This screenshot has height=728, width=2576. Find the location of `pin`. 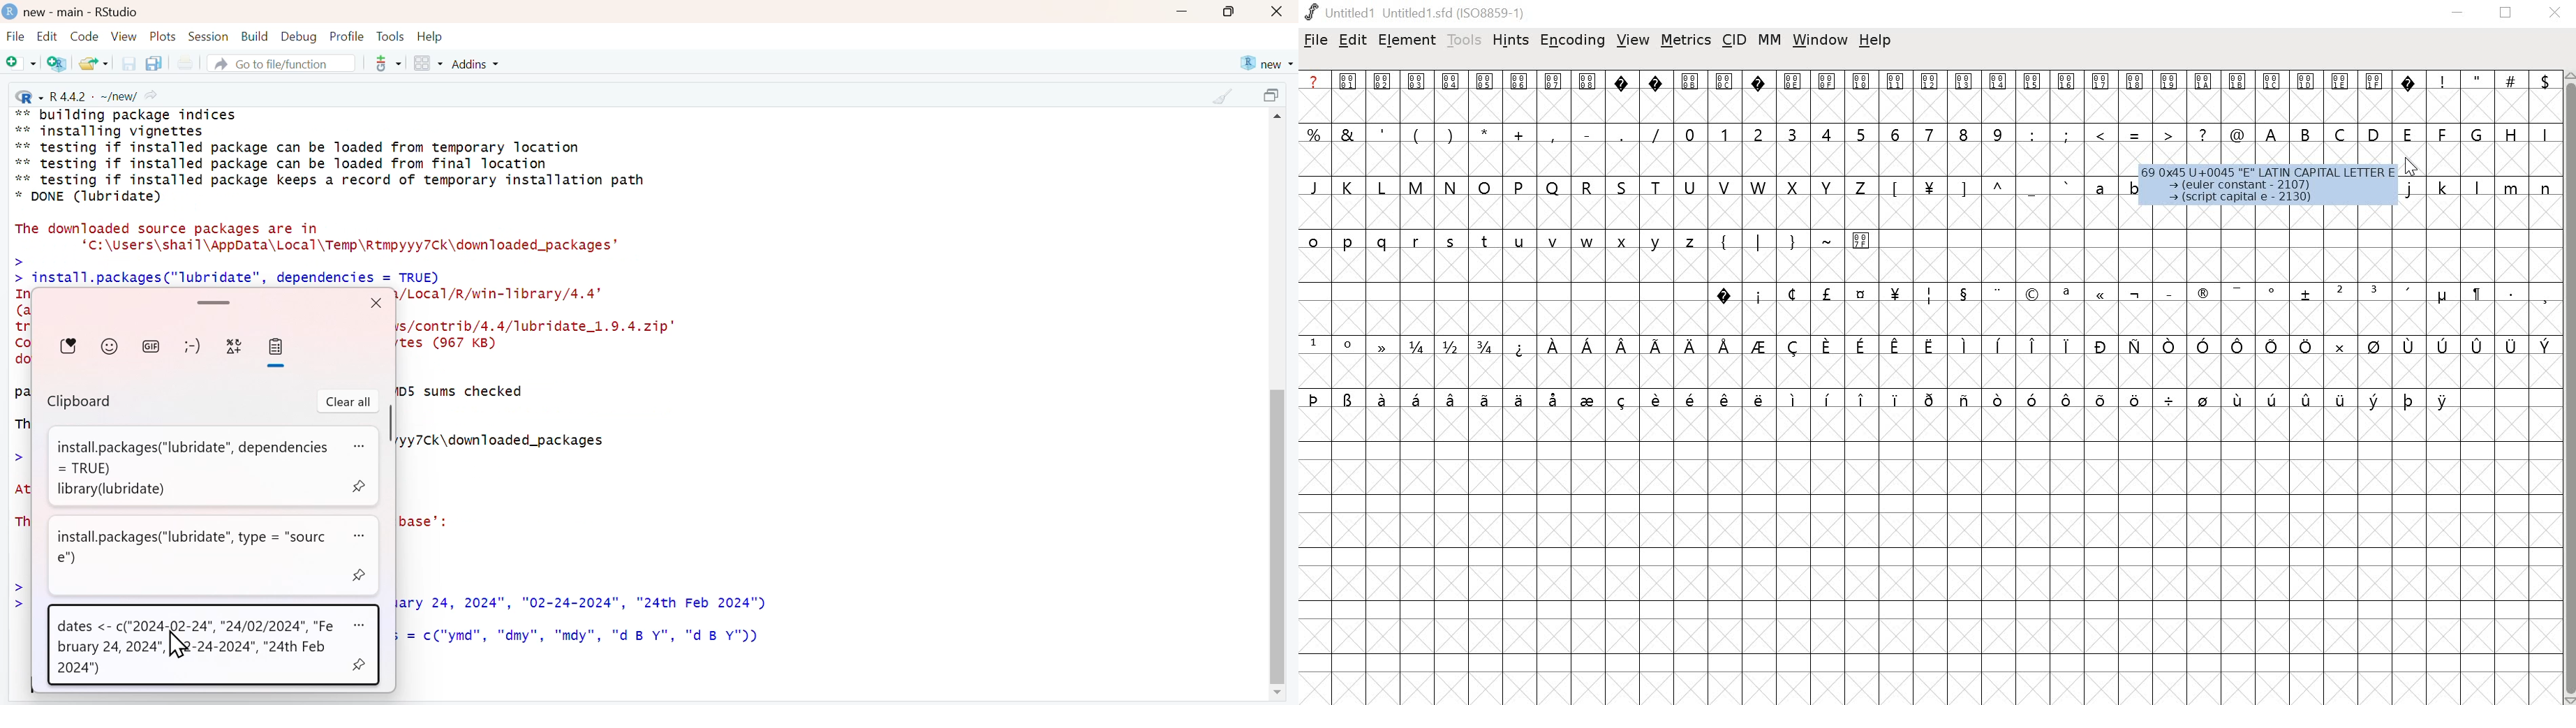

pin is located at coordinates (360, 662).